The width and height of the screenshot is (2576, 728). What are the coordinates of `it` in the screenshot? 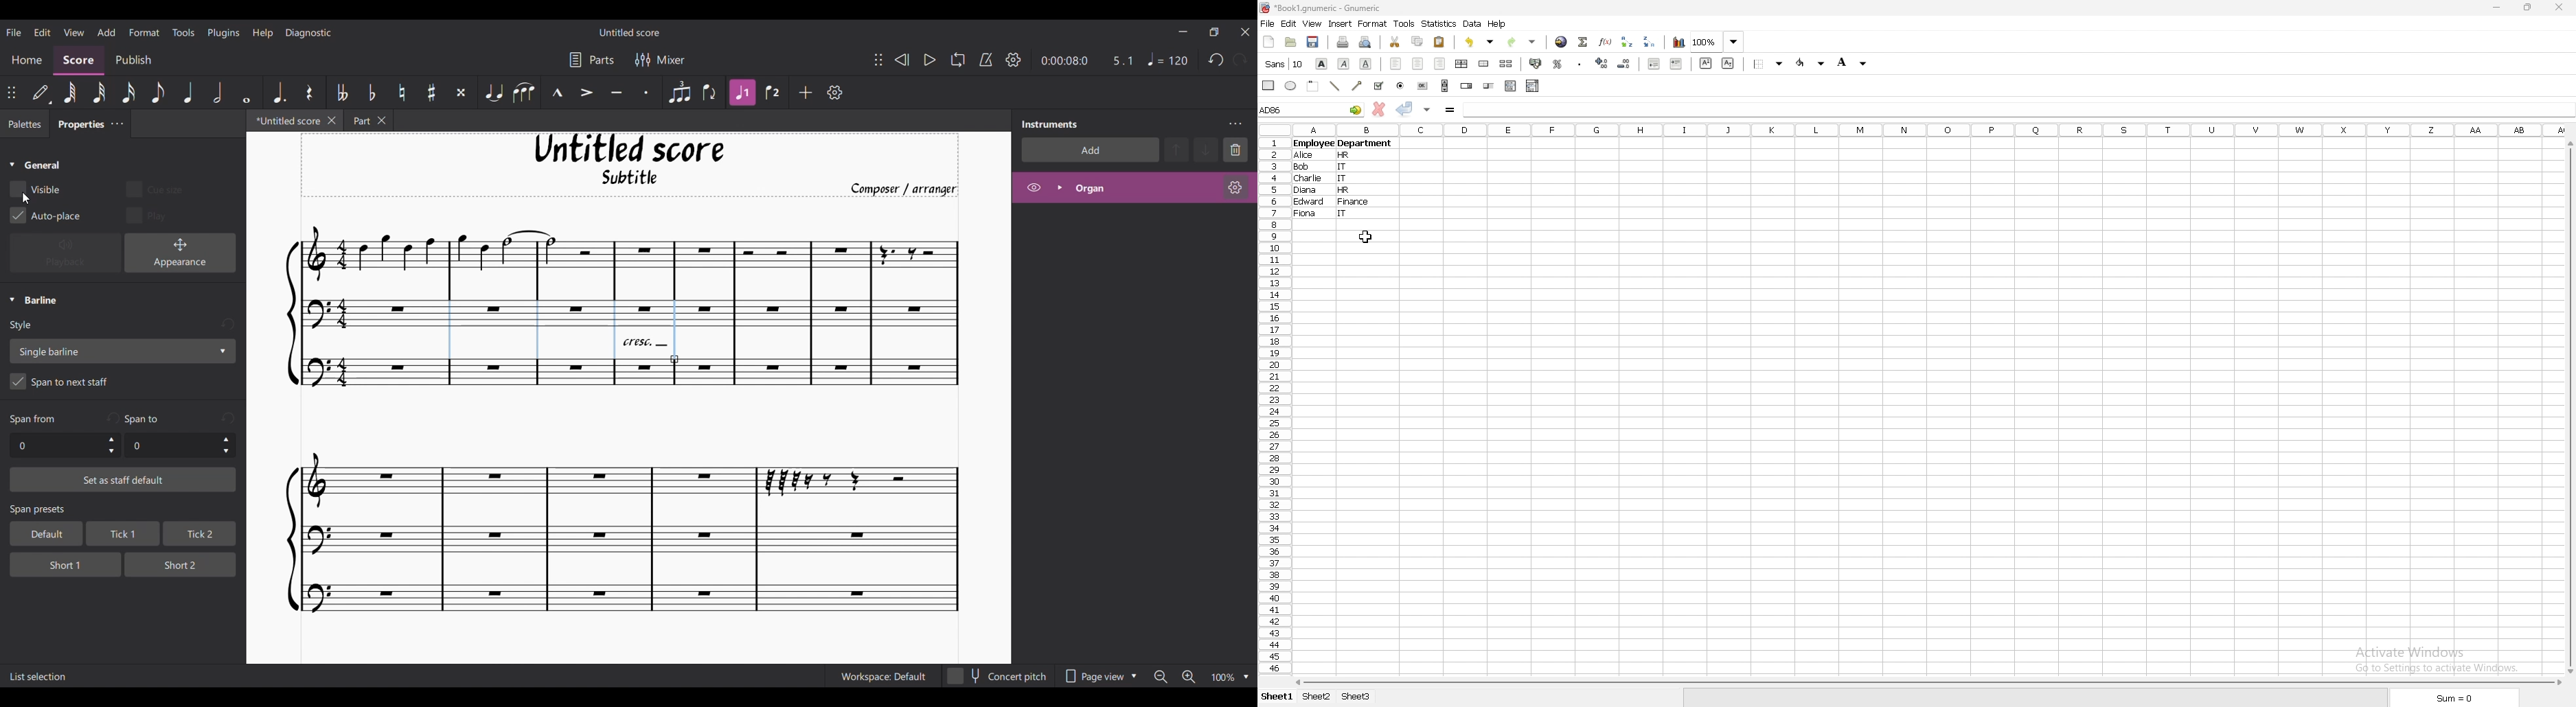 It's located at (1344, 180).